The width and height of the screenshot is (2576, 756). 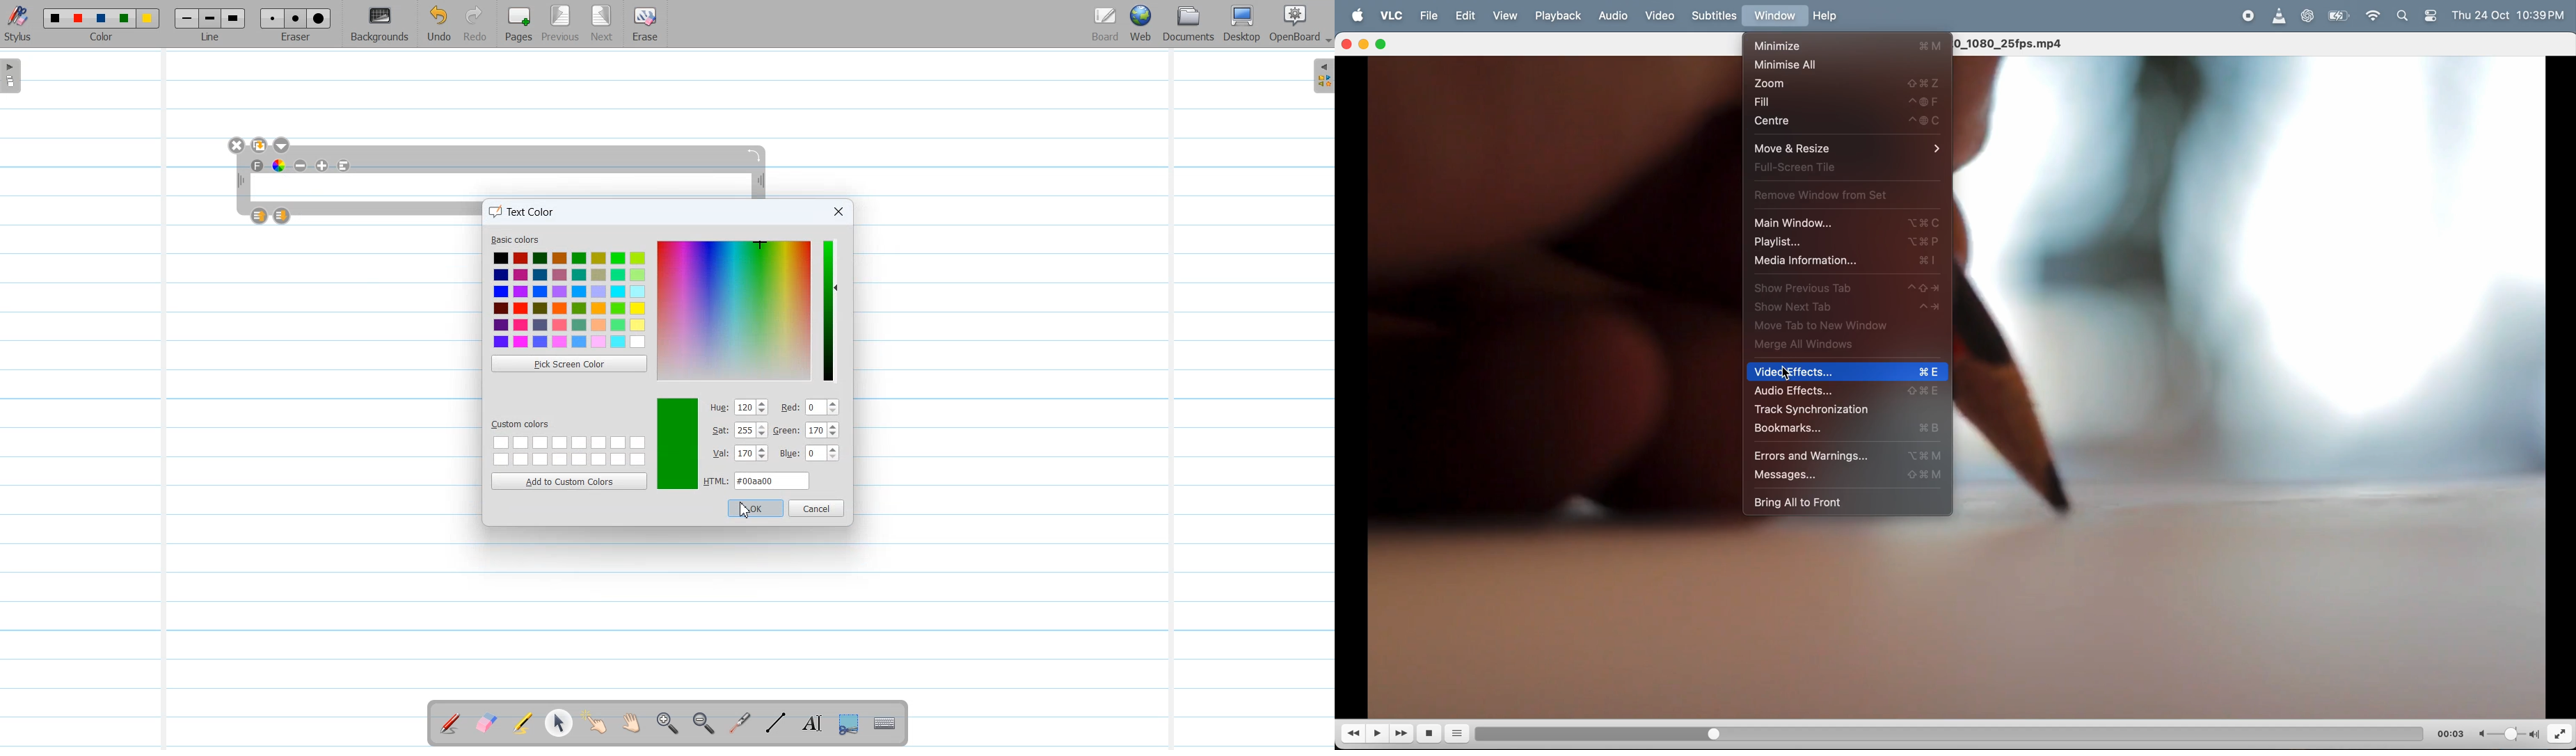 I want to click on full screen, so click(x=1839, y=170).